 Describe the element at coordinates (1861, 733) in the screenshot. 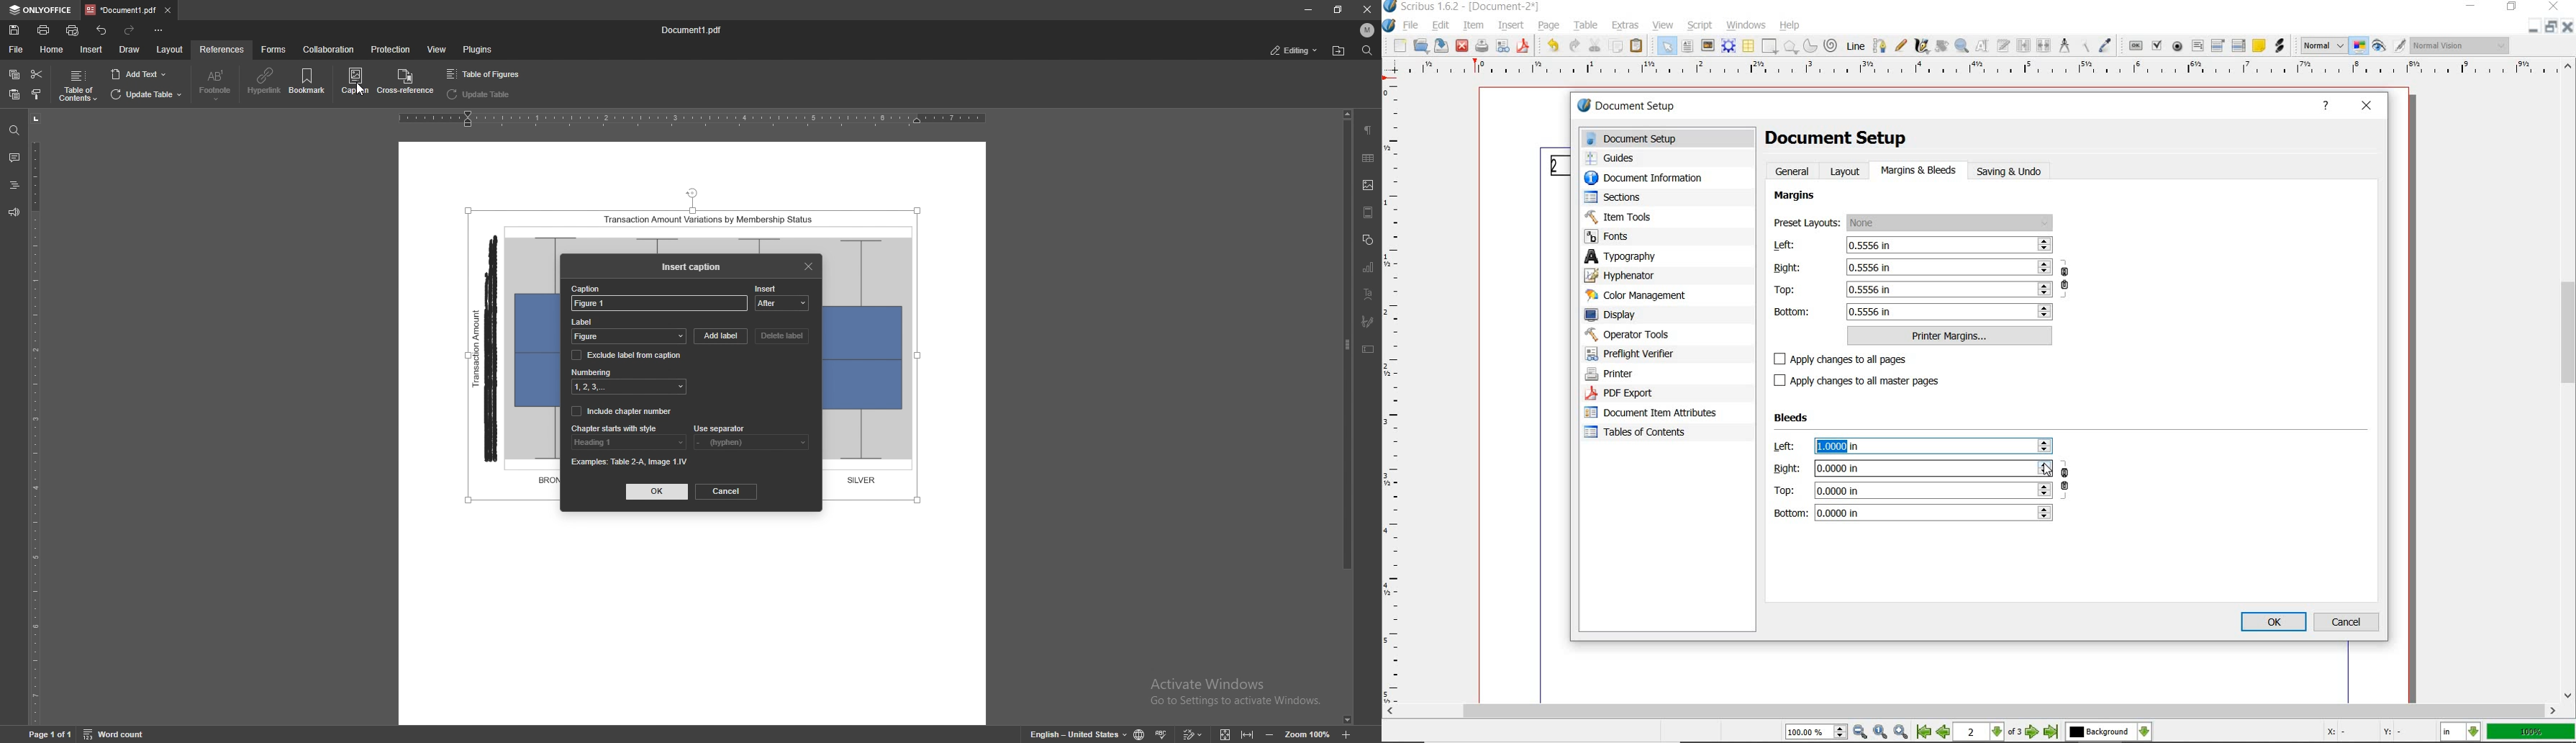

I see `Zoom Out` at that location.